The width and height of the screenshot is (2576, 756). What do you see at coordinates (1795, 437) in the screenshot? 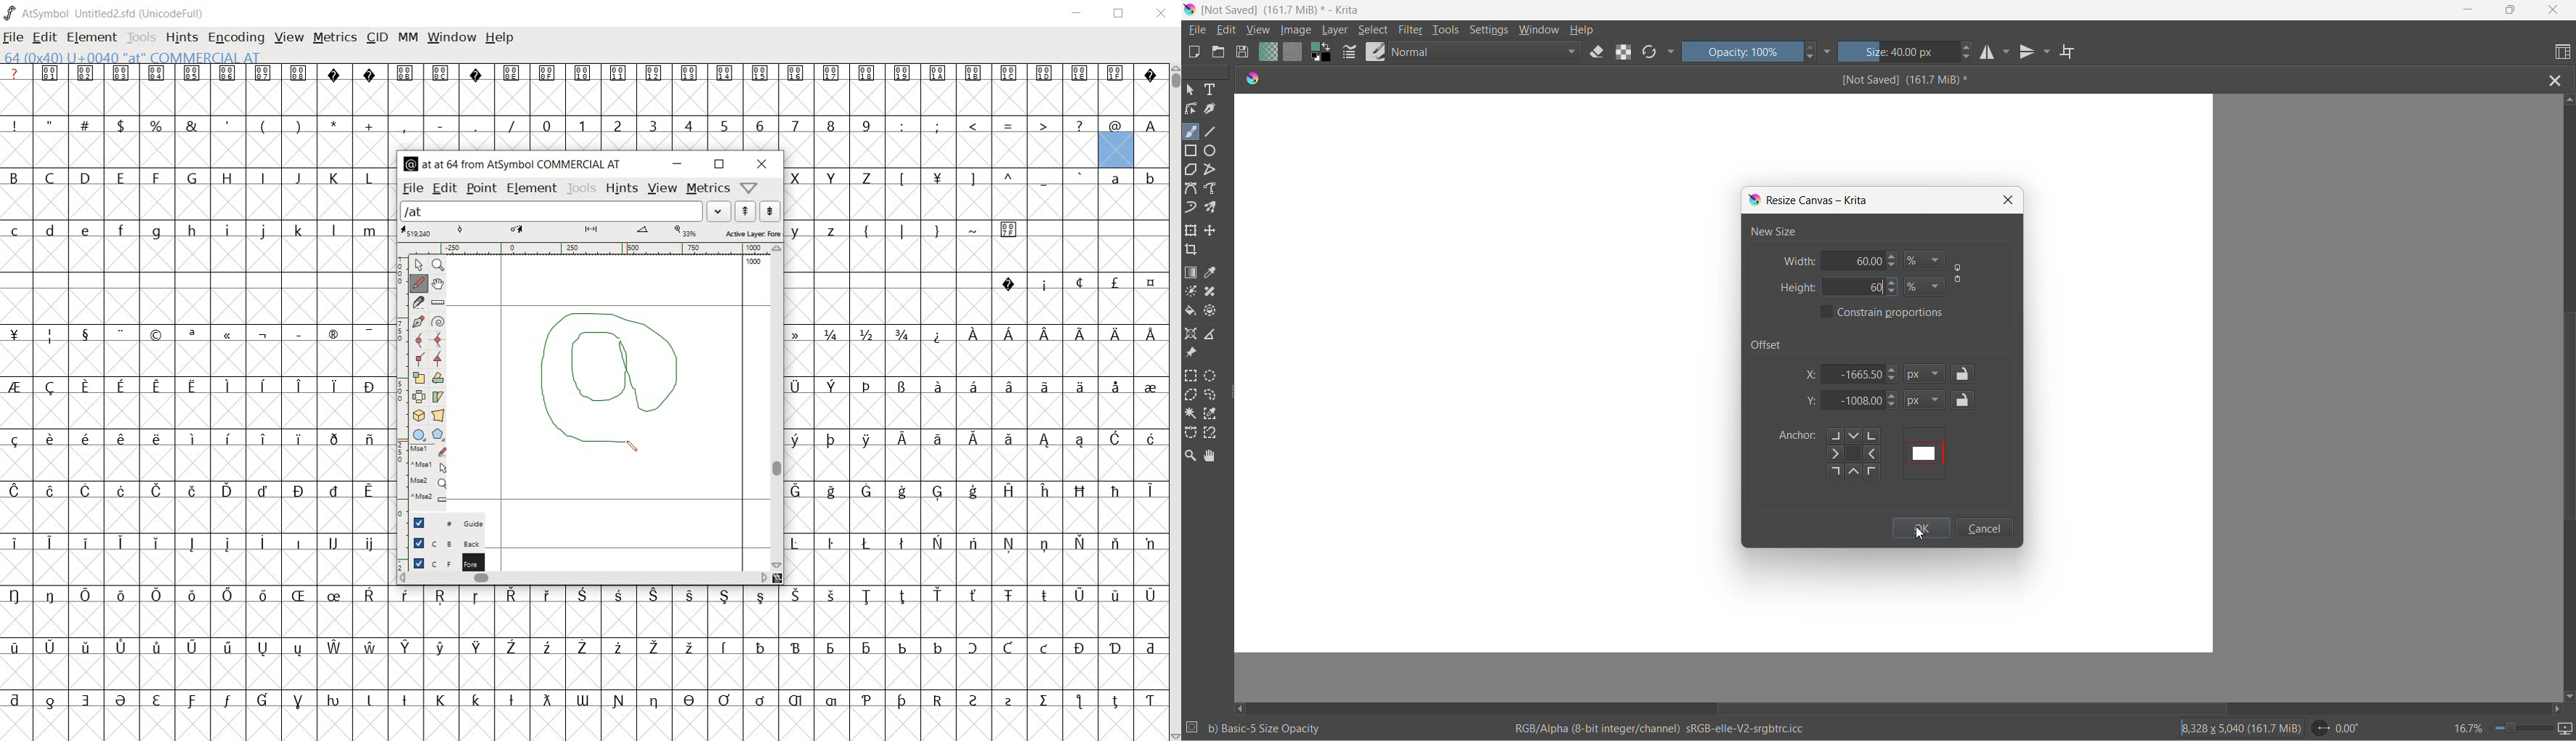
I see `anchor` at bounding box center [1795, 437].